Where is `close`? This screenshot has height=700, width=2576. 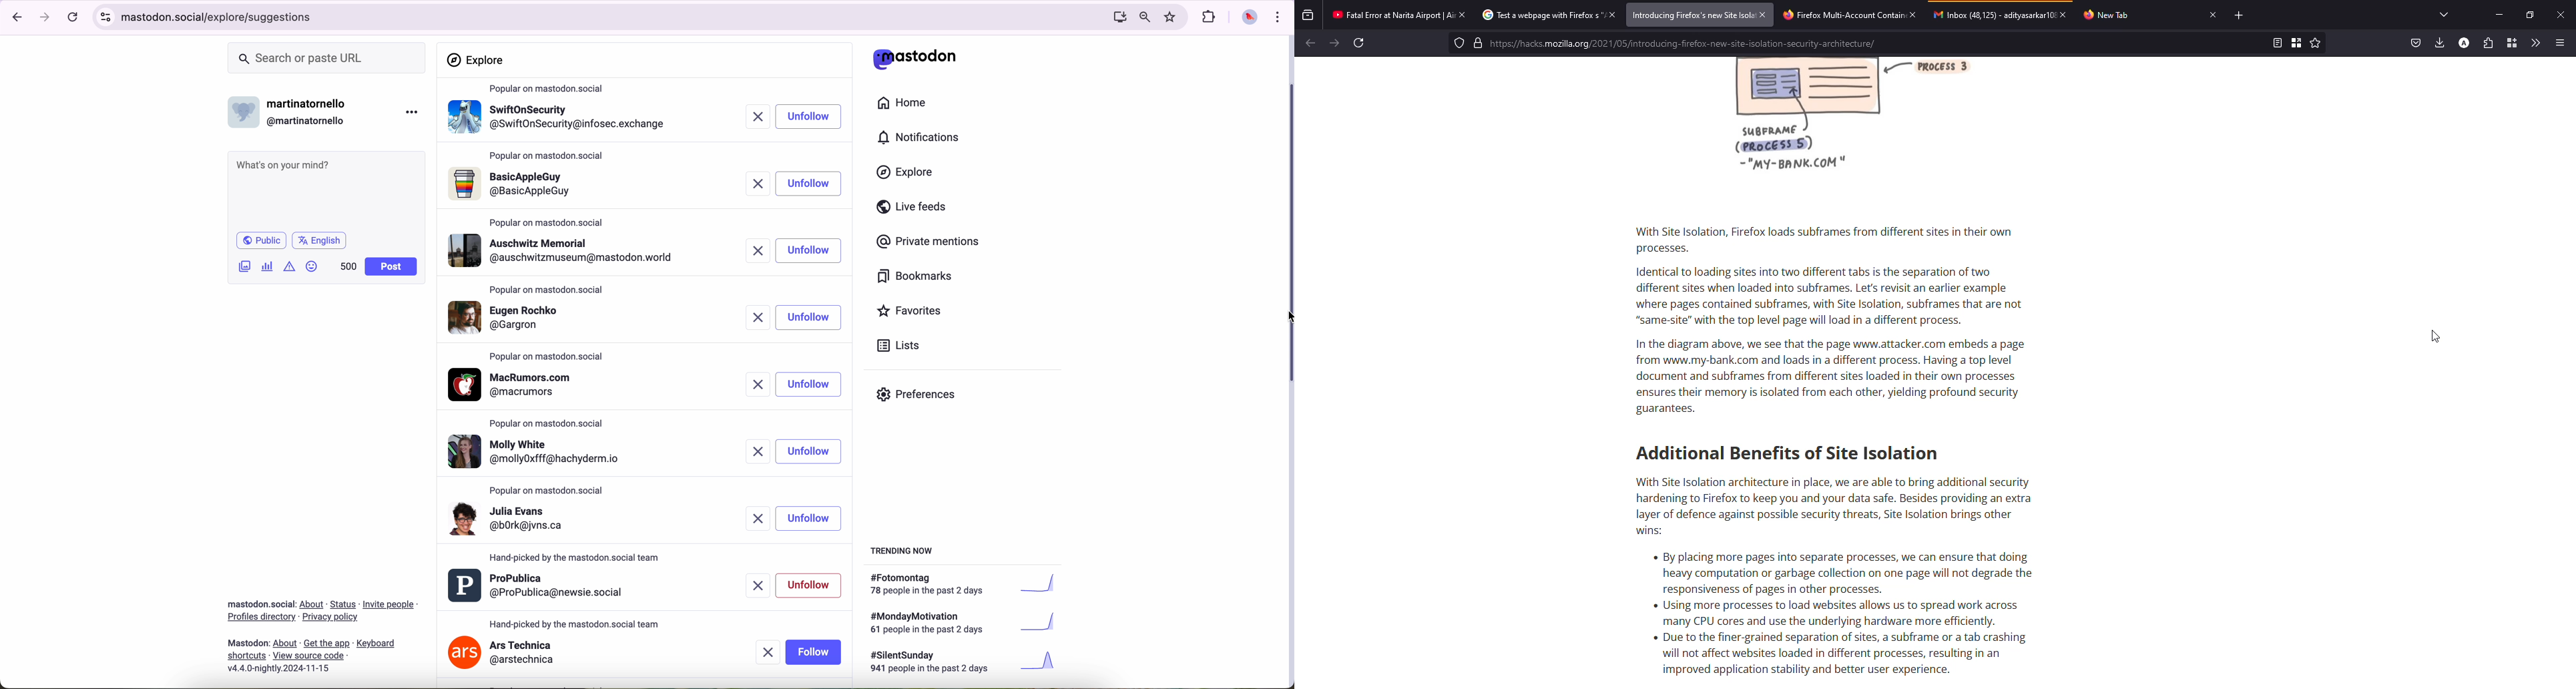 close is located at coordinates (2561, 15).